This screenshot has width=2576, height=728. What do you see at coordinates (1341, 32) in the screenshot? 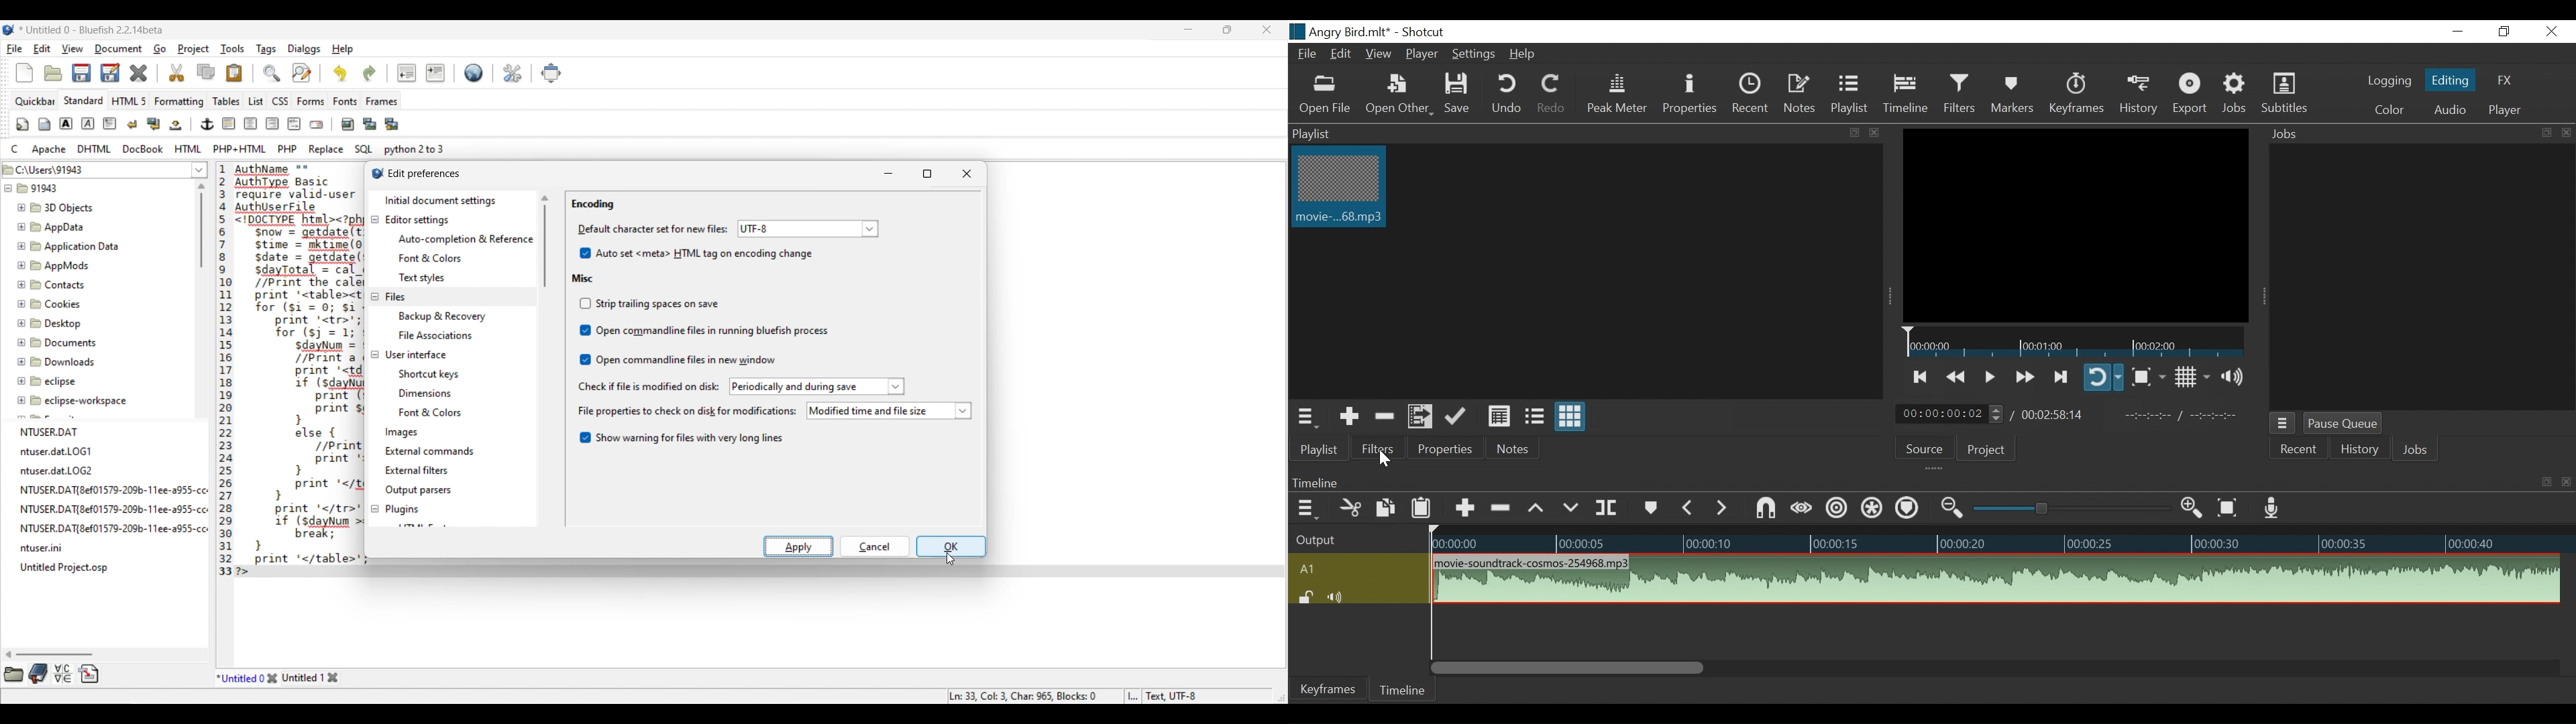
I see `File Name` at bounding box center [1341, 32].